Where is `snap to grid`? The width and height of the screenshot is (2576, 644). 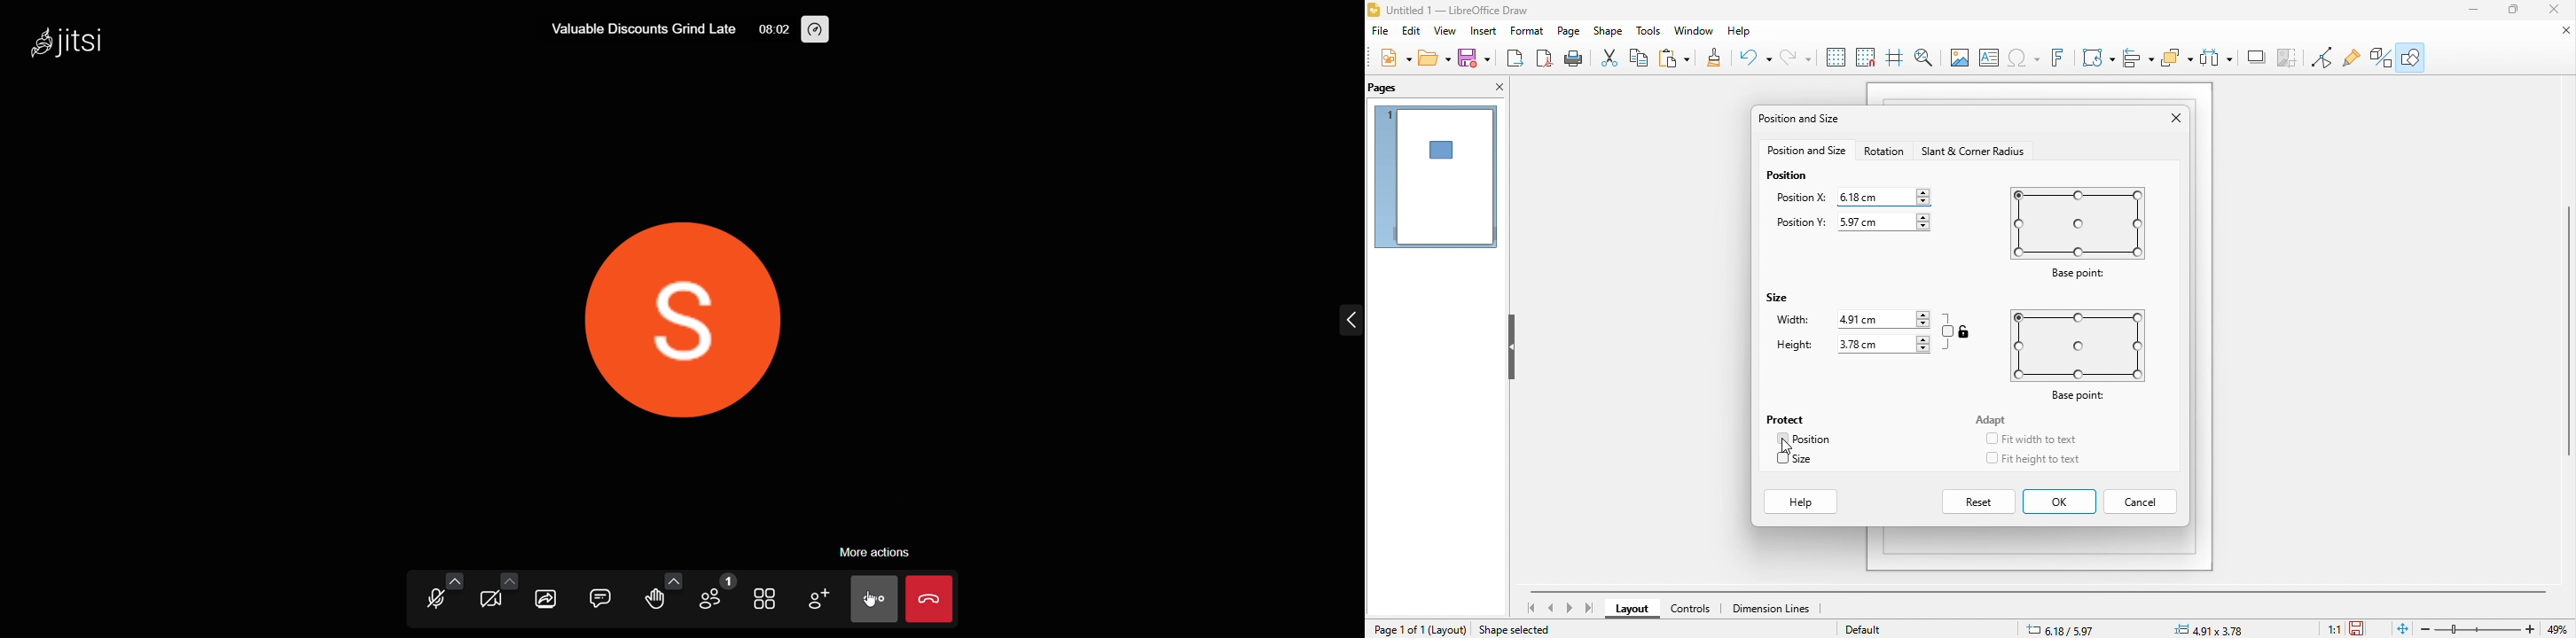 snap to grid is located at coordinates (1869, 58).